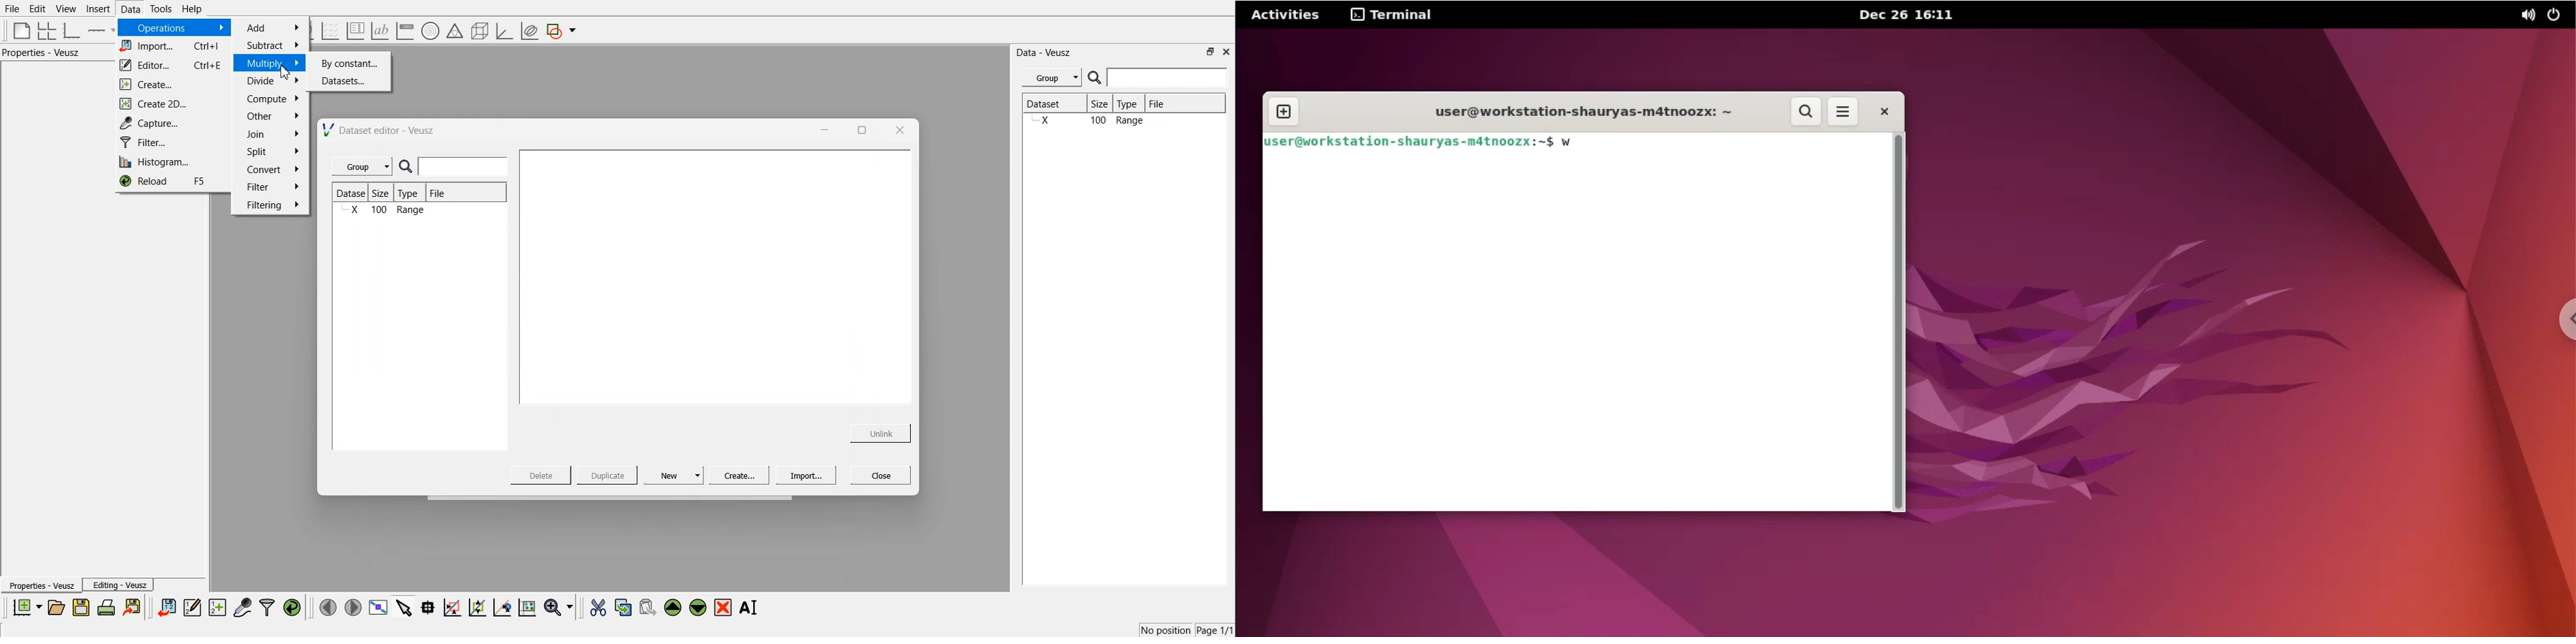  What do you see at coordinates (752, 607) in the screenshot?
I see `Rename the selected widgets` at bounding box center [752, 607].